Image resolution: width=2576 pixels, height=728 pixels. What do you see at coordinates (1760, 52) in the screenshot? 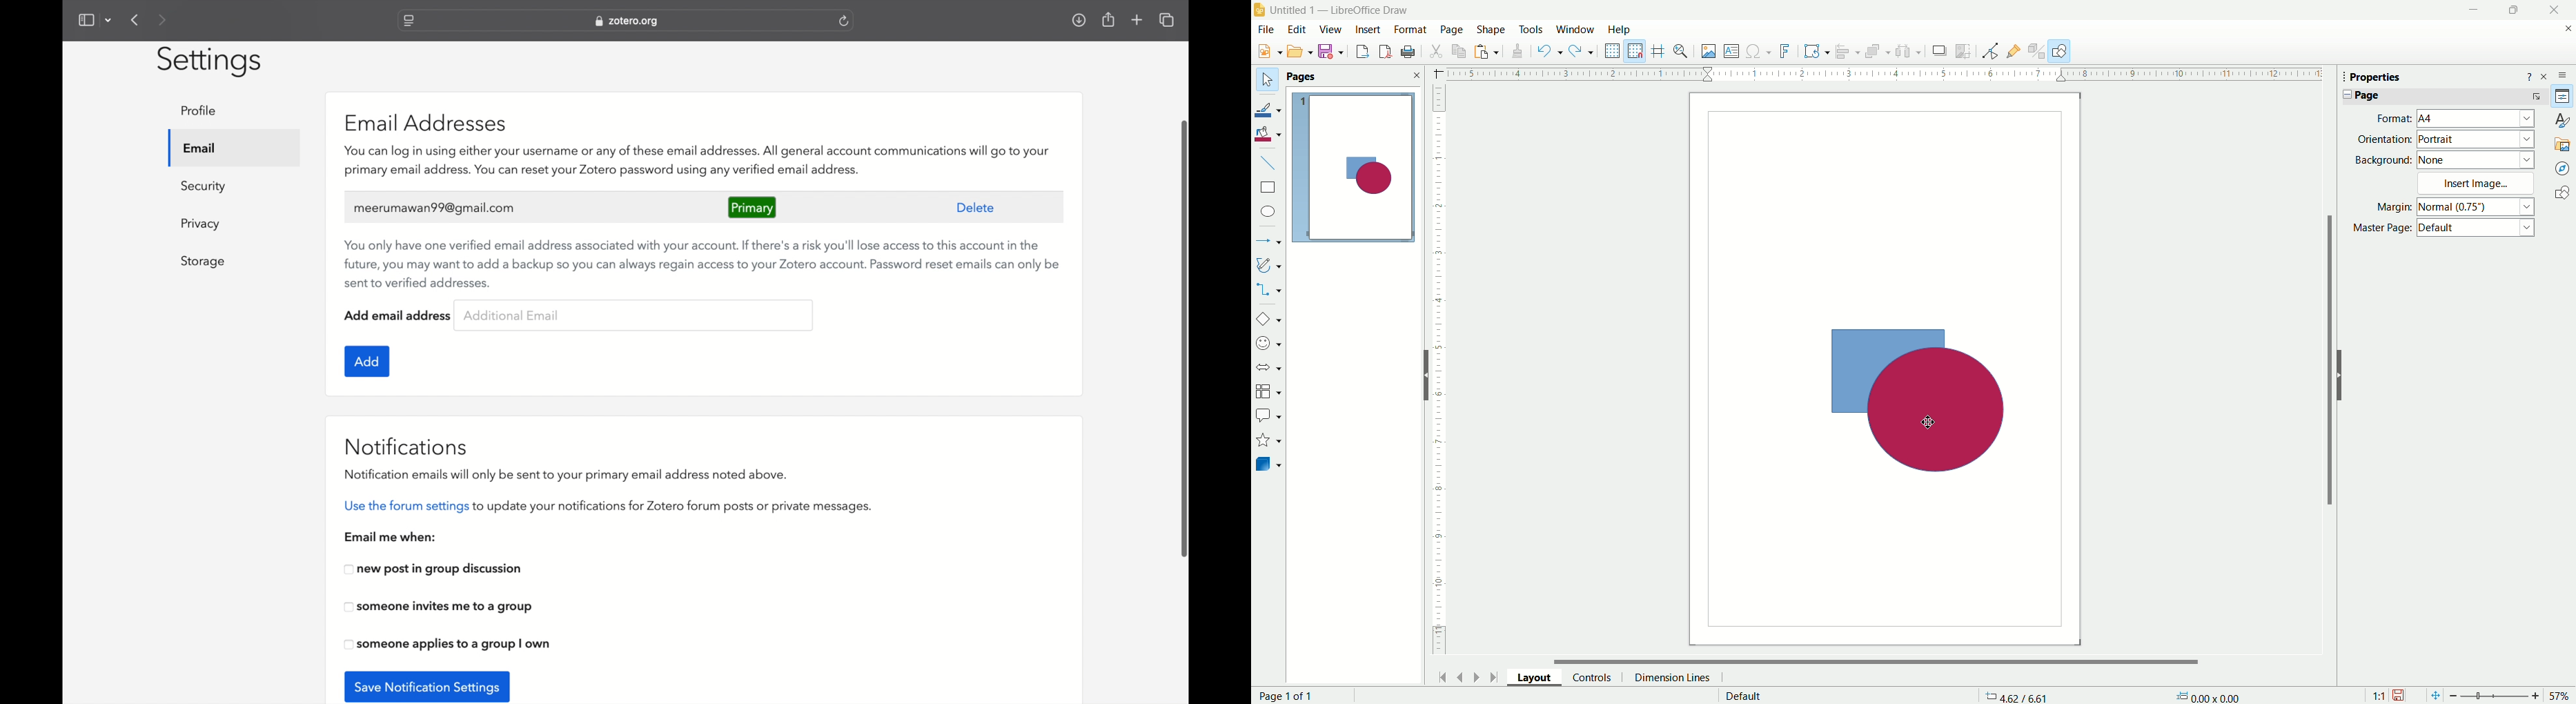
I see `insert special character` at bounding box center [1760, 52].